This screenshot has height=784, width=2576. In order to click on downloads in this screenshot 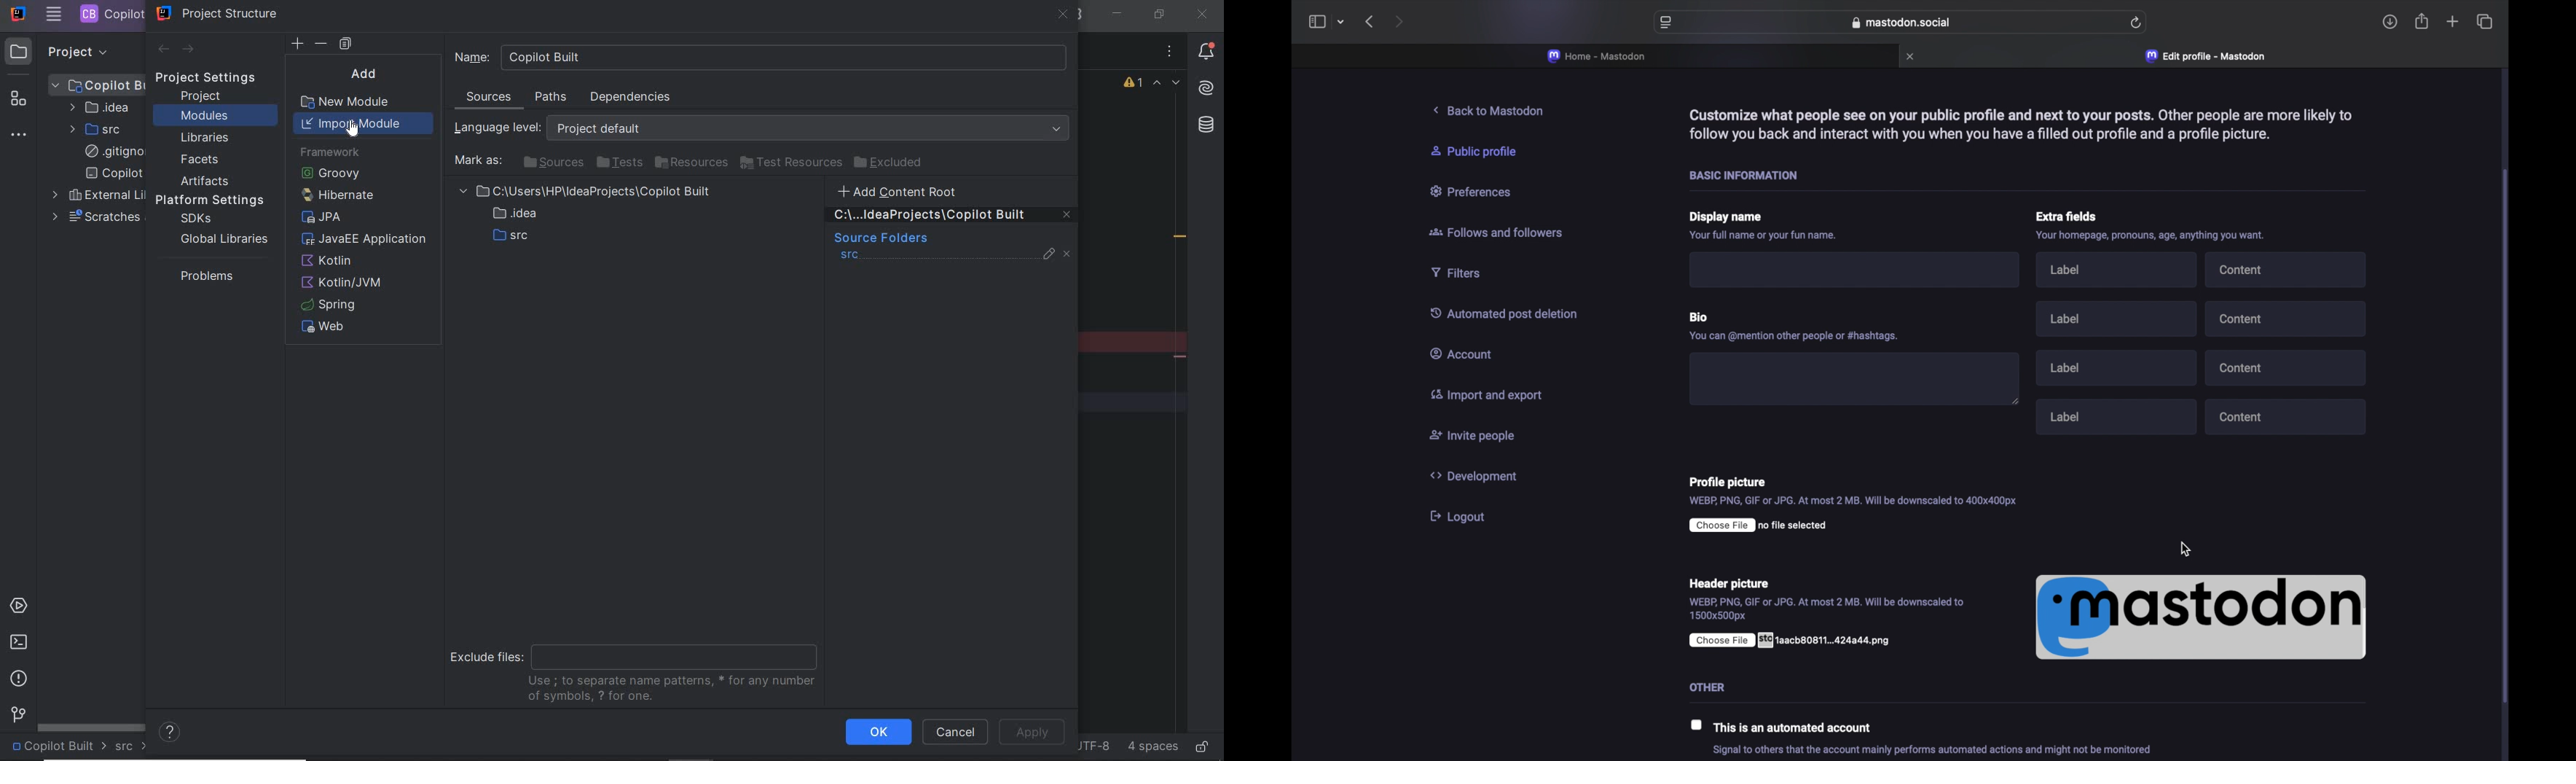, I will do `click(2390, 22)`.